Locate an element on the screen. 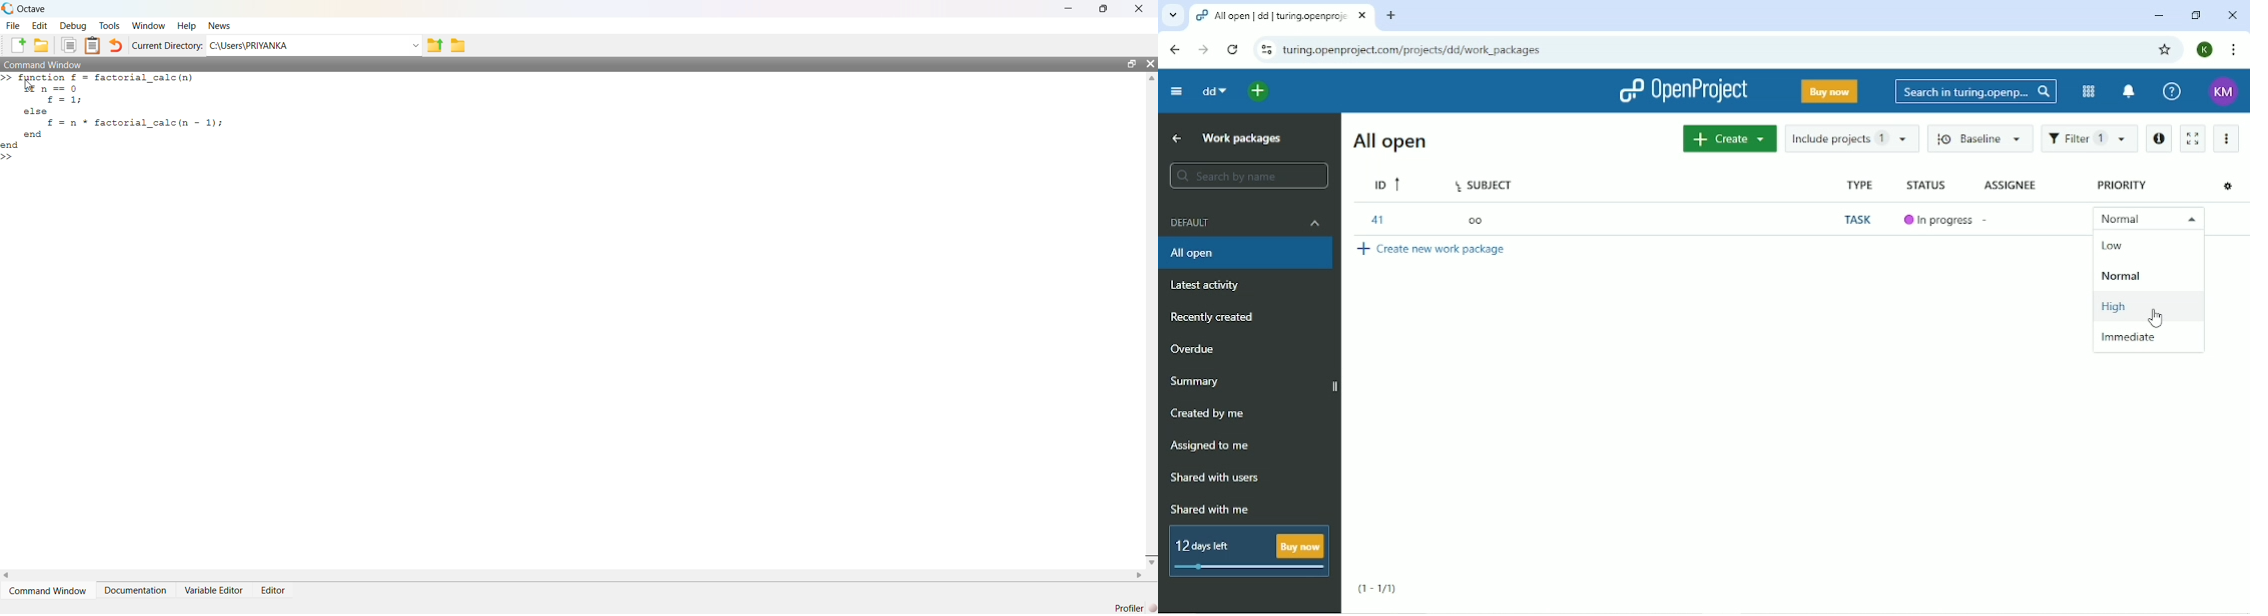 The image size is (2268, 616). Status is located at coordinates (1929, 186).